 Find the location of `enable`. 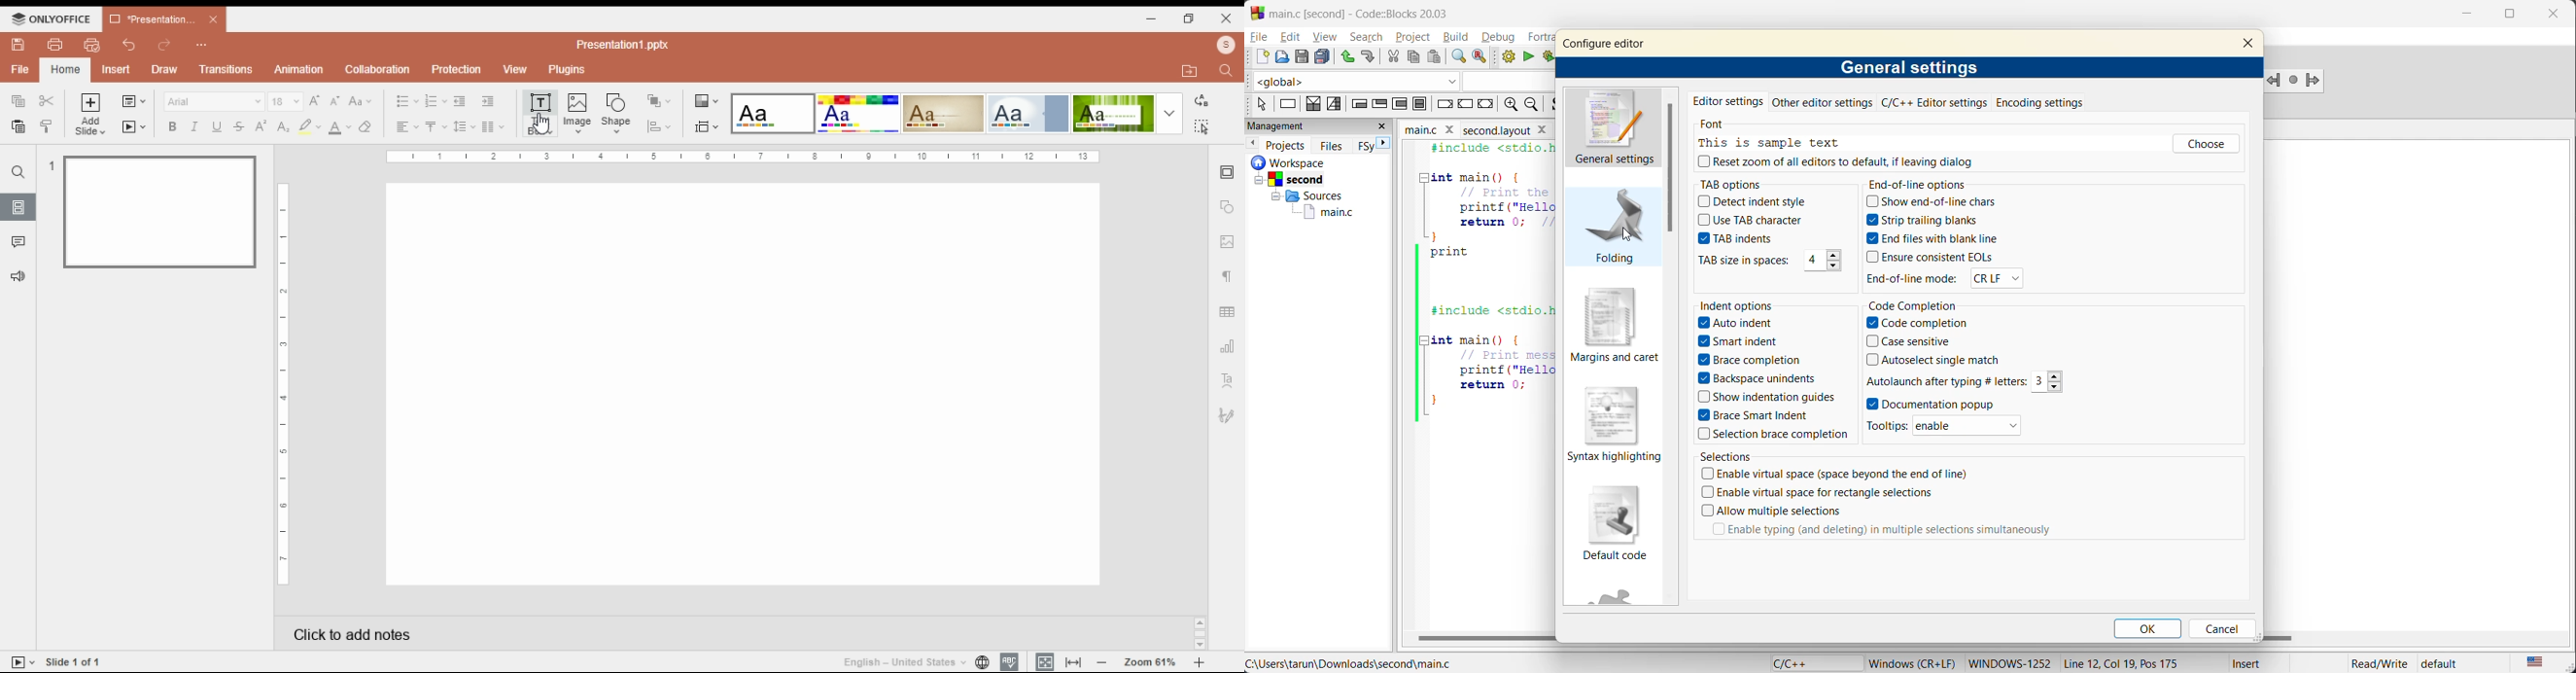

enable is located at coordinates (1968, 425).